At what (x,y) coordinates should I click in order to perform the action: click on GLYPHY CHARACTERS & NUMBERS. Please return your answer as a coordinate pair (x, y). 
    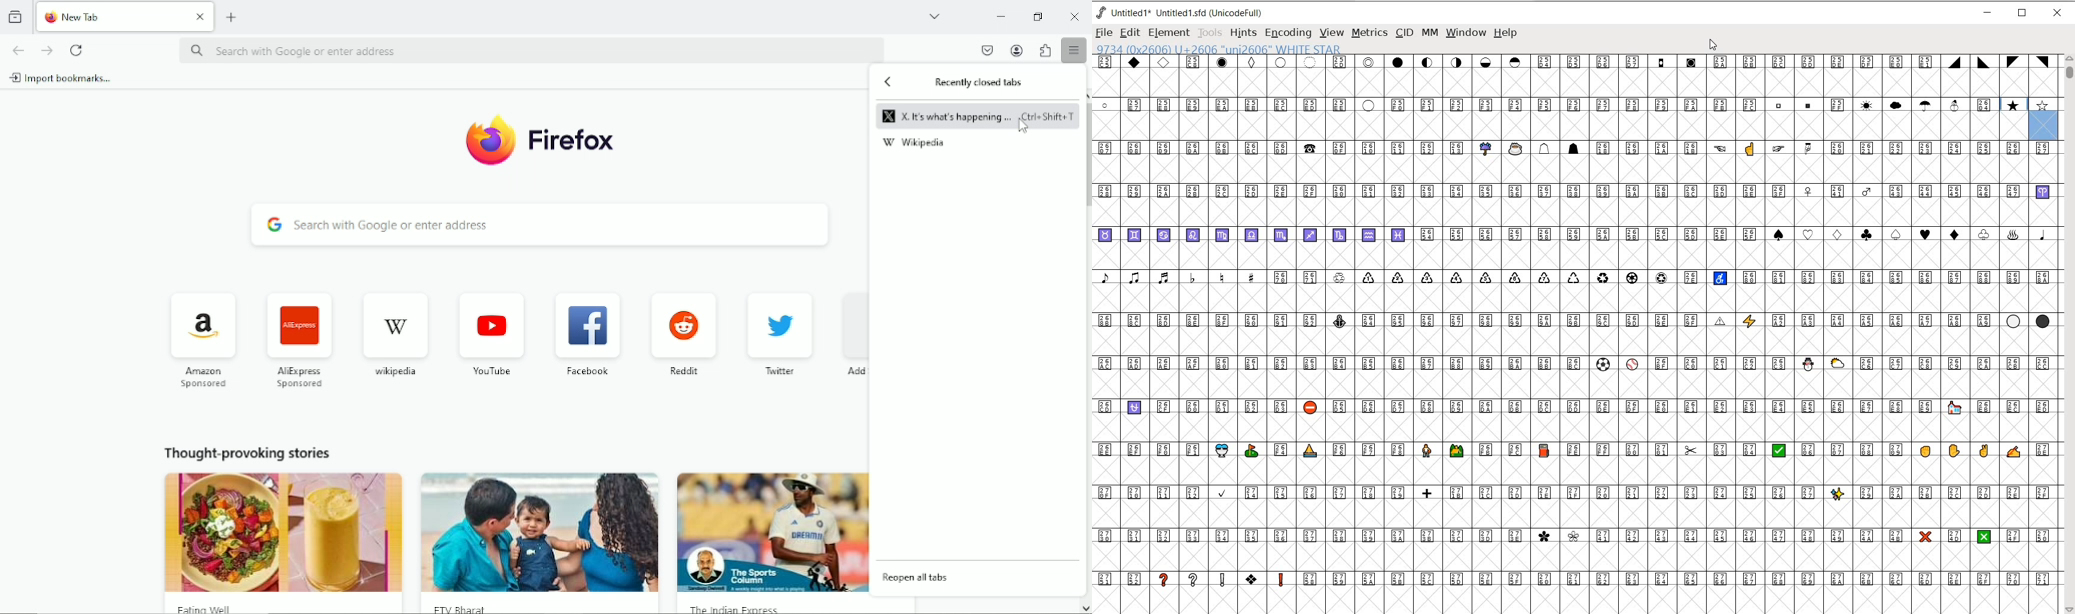
    Looking at the image, I should click on (1558, 151).